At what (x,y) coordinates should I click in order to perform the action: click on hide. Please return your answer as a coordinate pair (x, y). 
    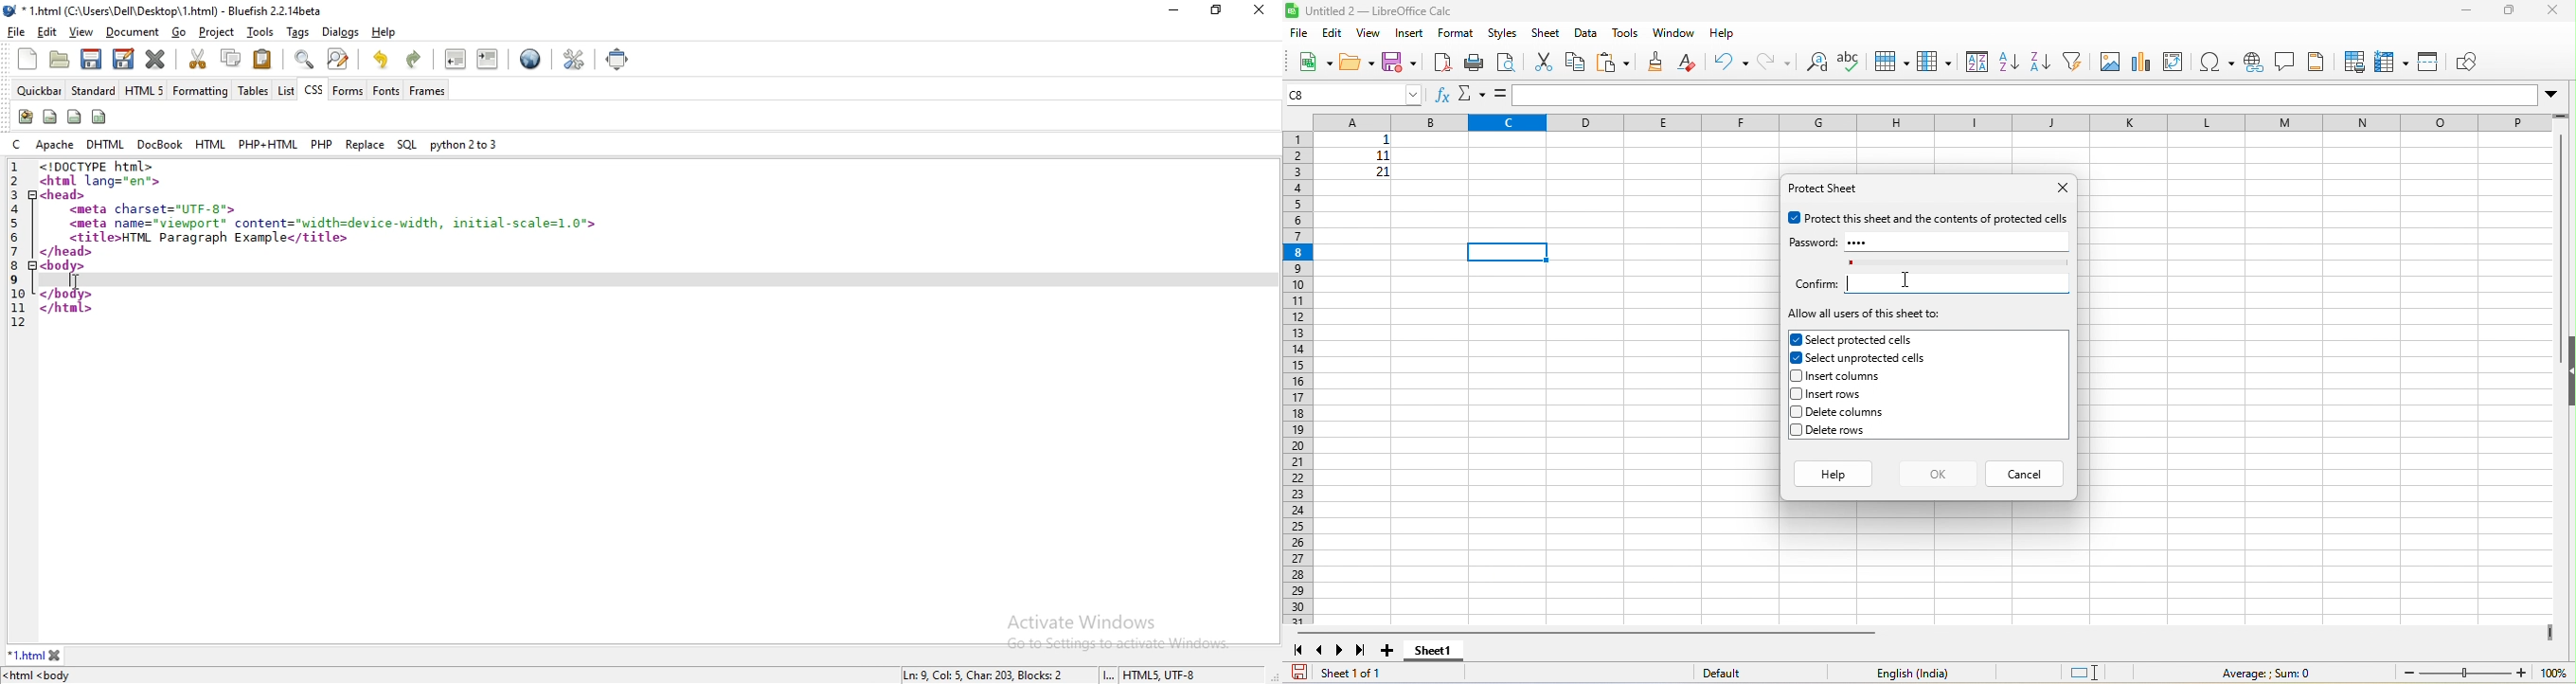
    Looking at the image, I should click on (2567, 375).